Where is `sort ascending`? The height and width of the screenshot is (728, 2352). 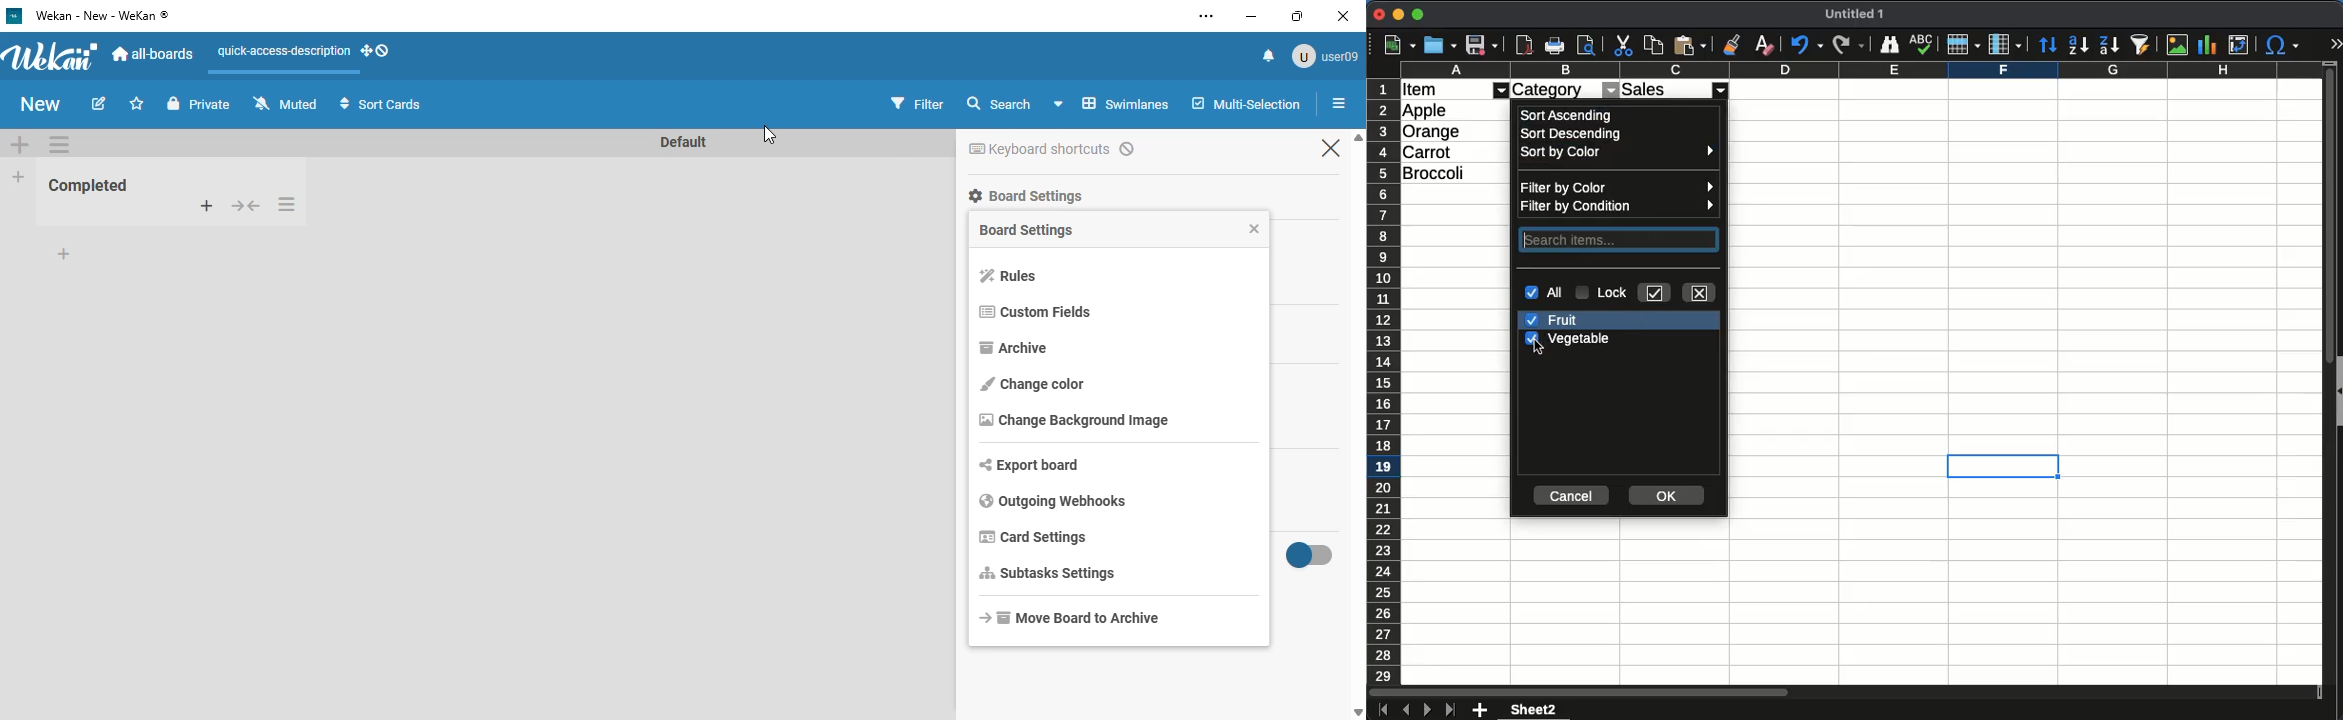 sort ascending is located at coordinates (1568, 115).